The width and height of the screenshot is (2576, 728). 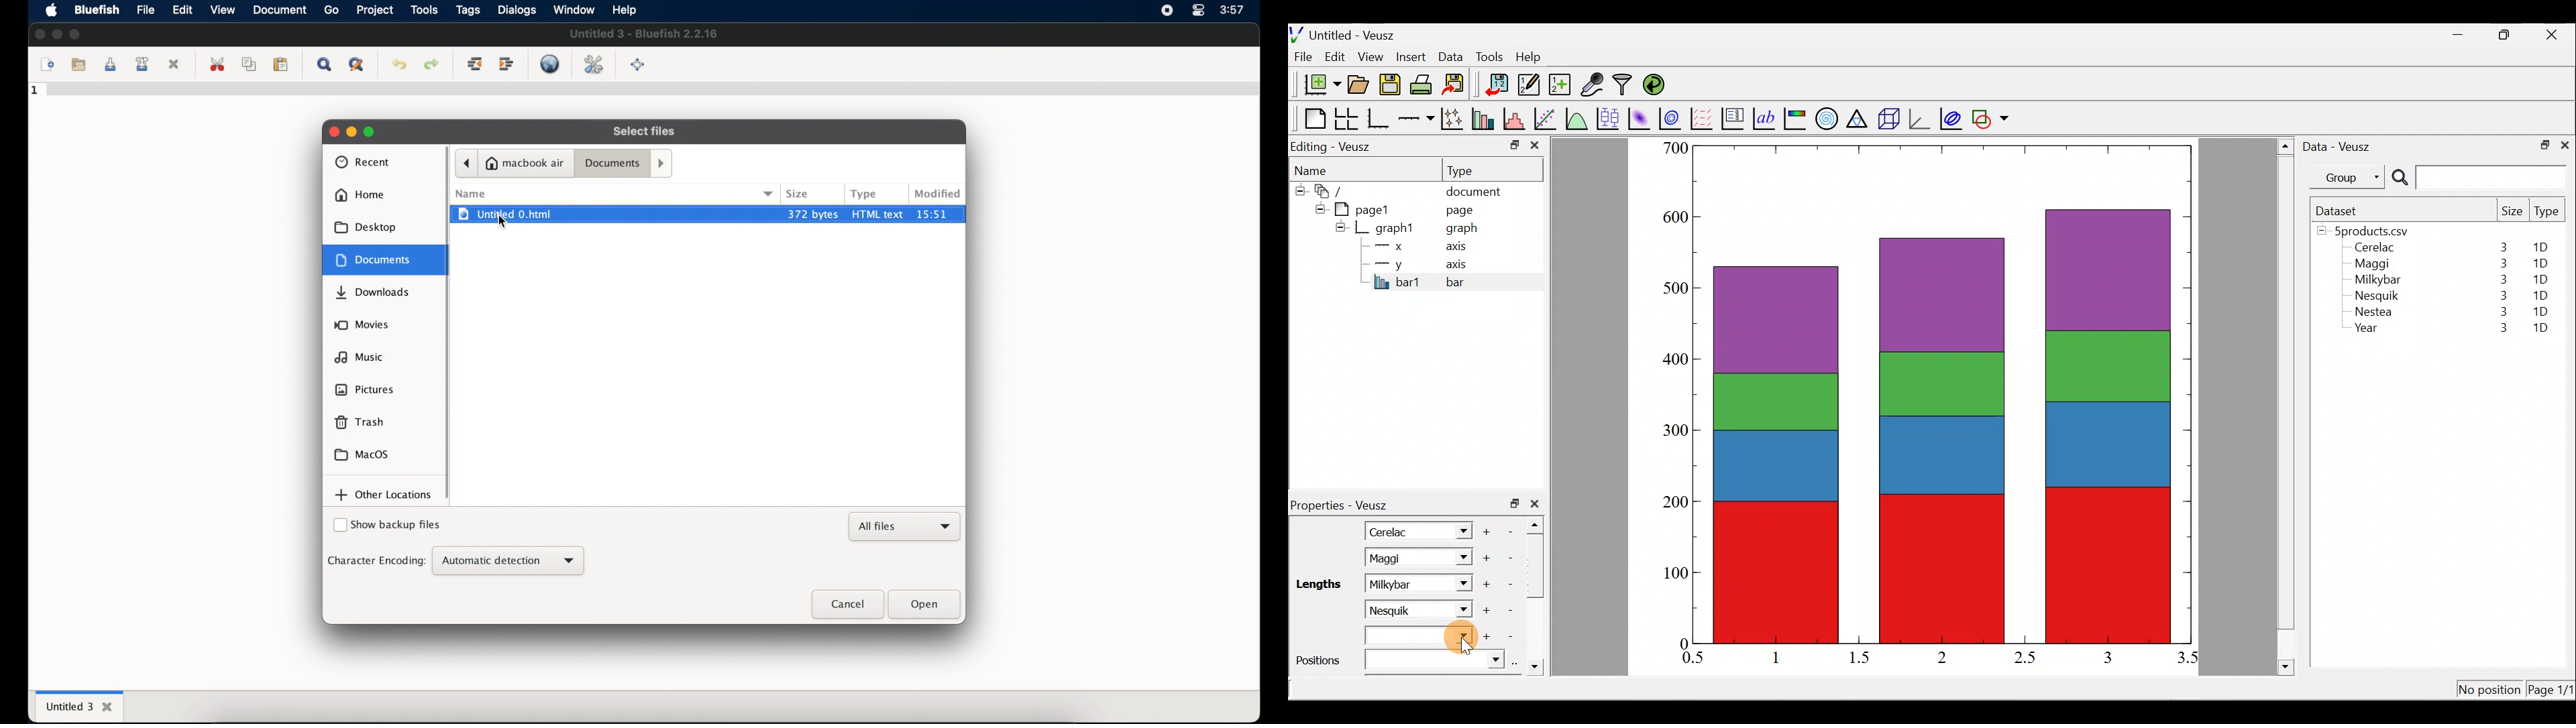 I want to click on 3d graph, so click(x=1919, y=117).